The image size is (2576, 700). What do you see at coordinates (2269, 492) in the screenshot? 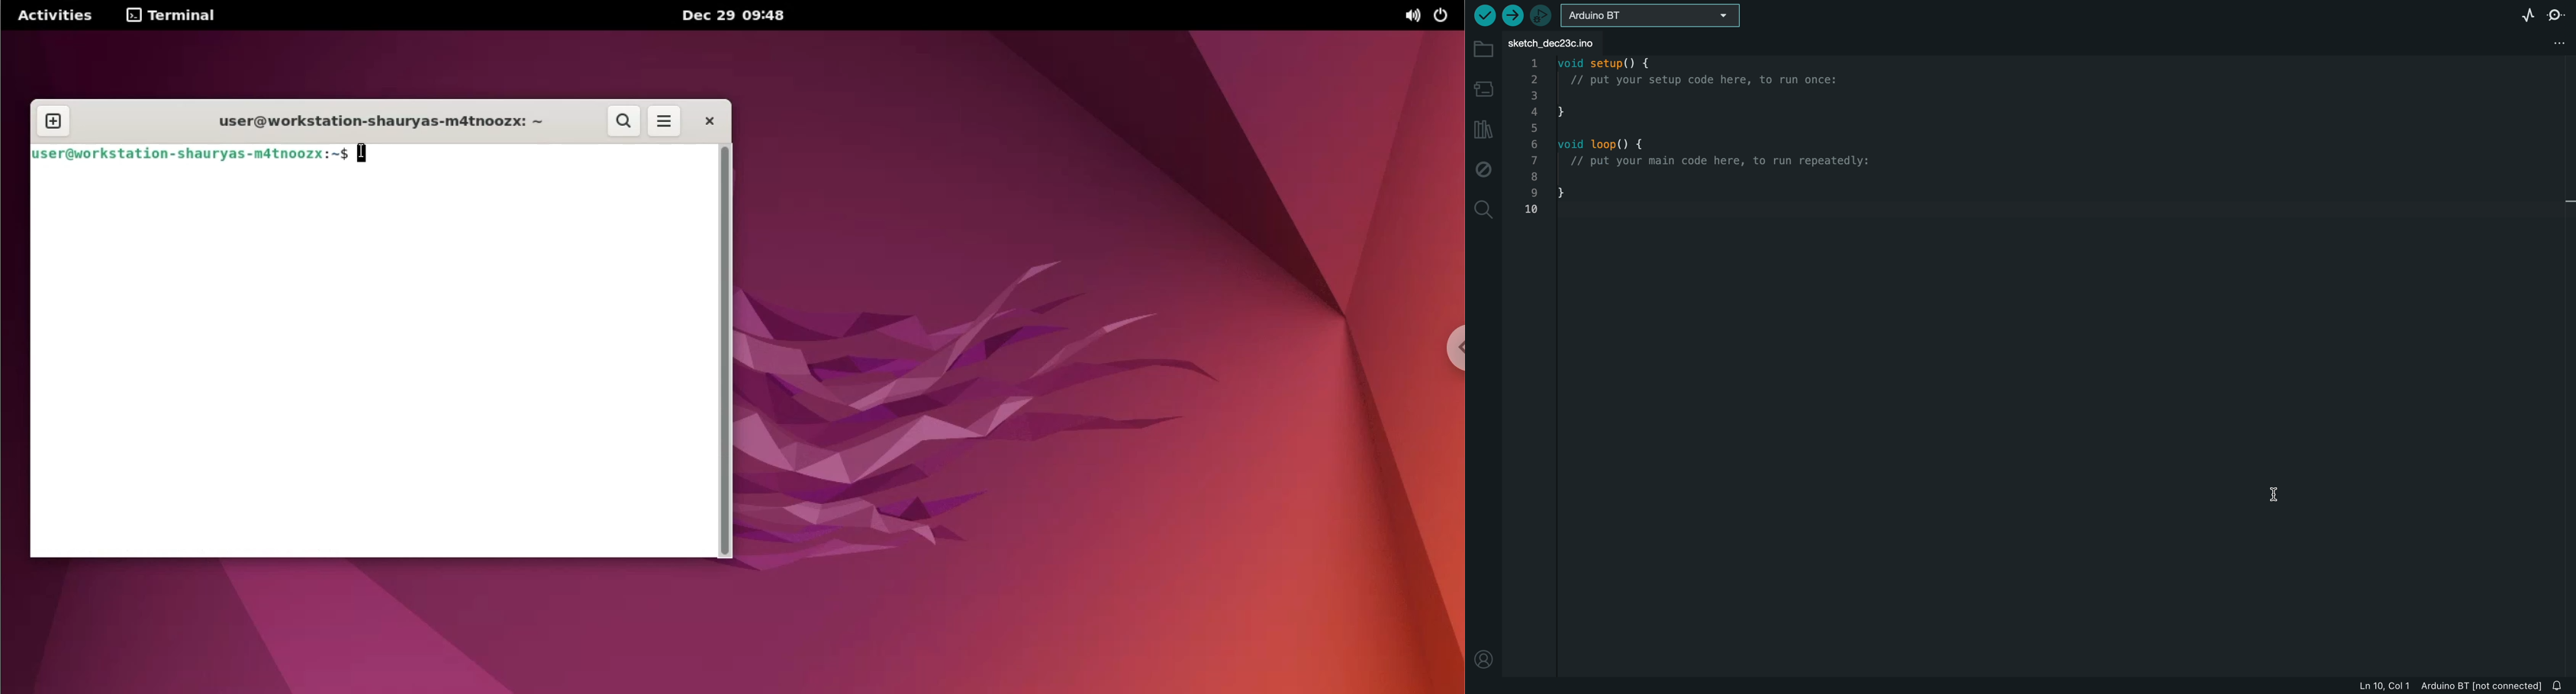
I see `cursor` at bounding box center [2269, 492].